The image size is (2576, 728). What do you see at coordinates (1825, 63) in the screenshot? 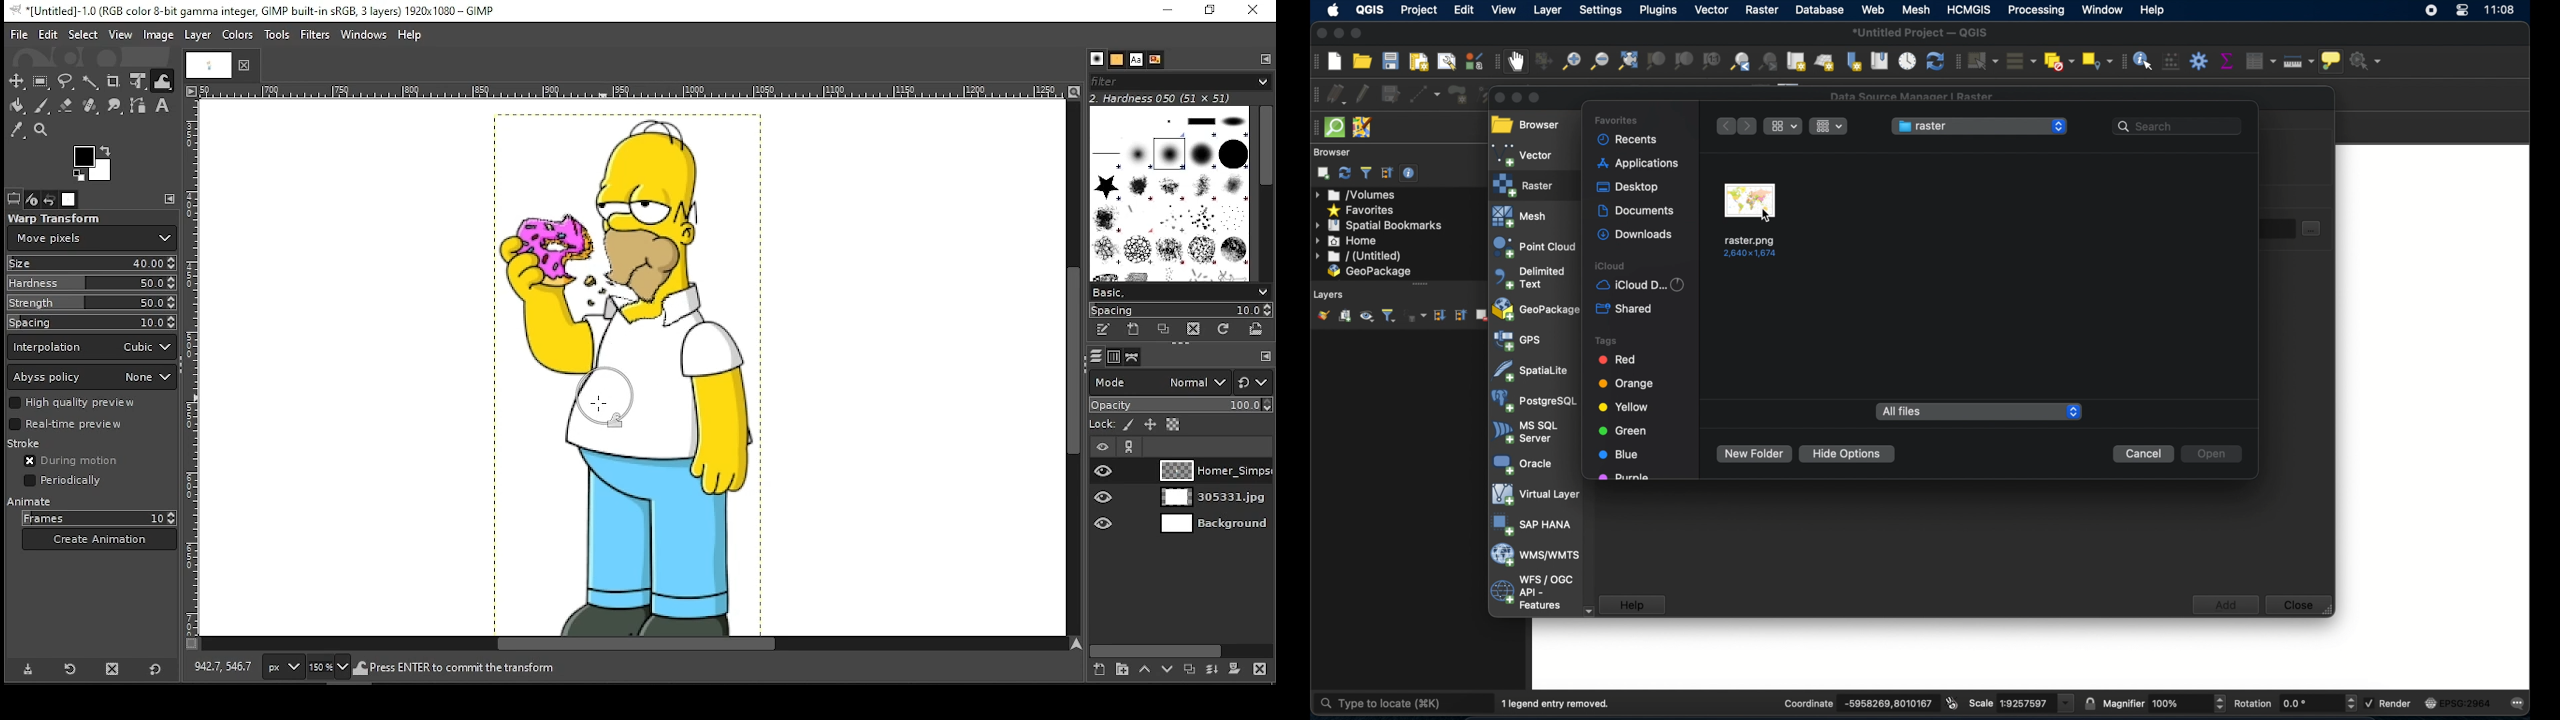
I see `new 3d map view` at bounding box center [1825, 63].